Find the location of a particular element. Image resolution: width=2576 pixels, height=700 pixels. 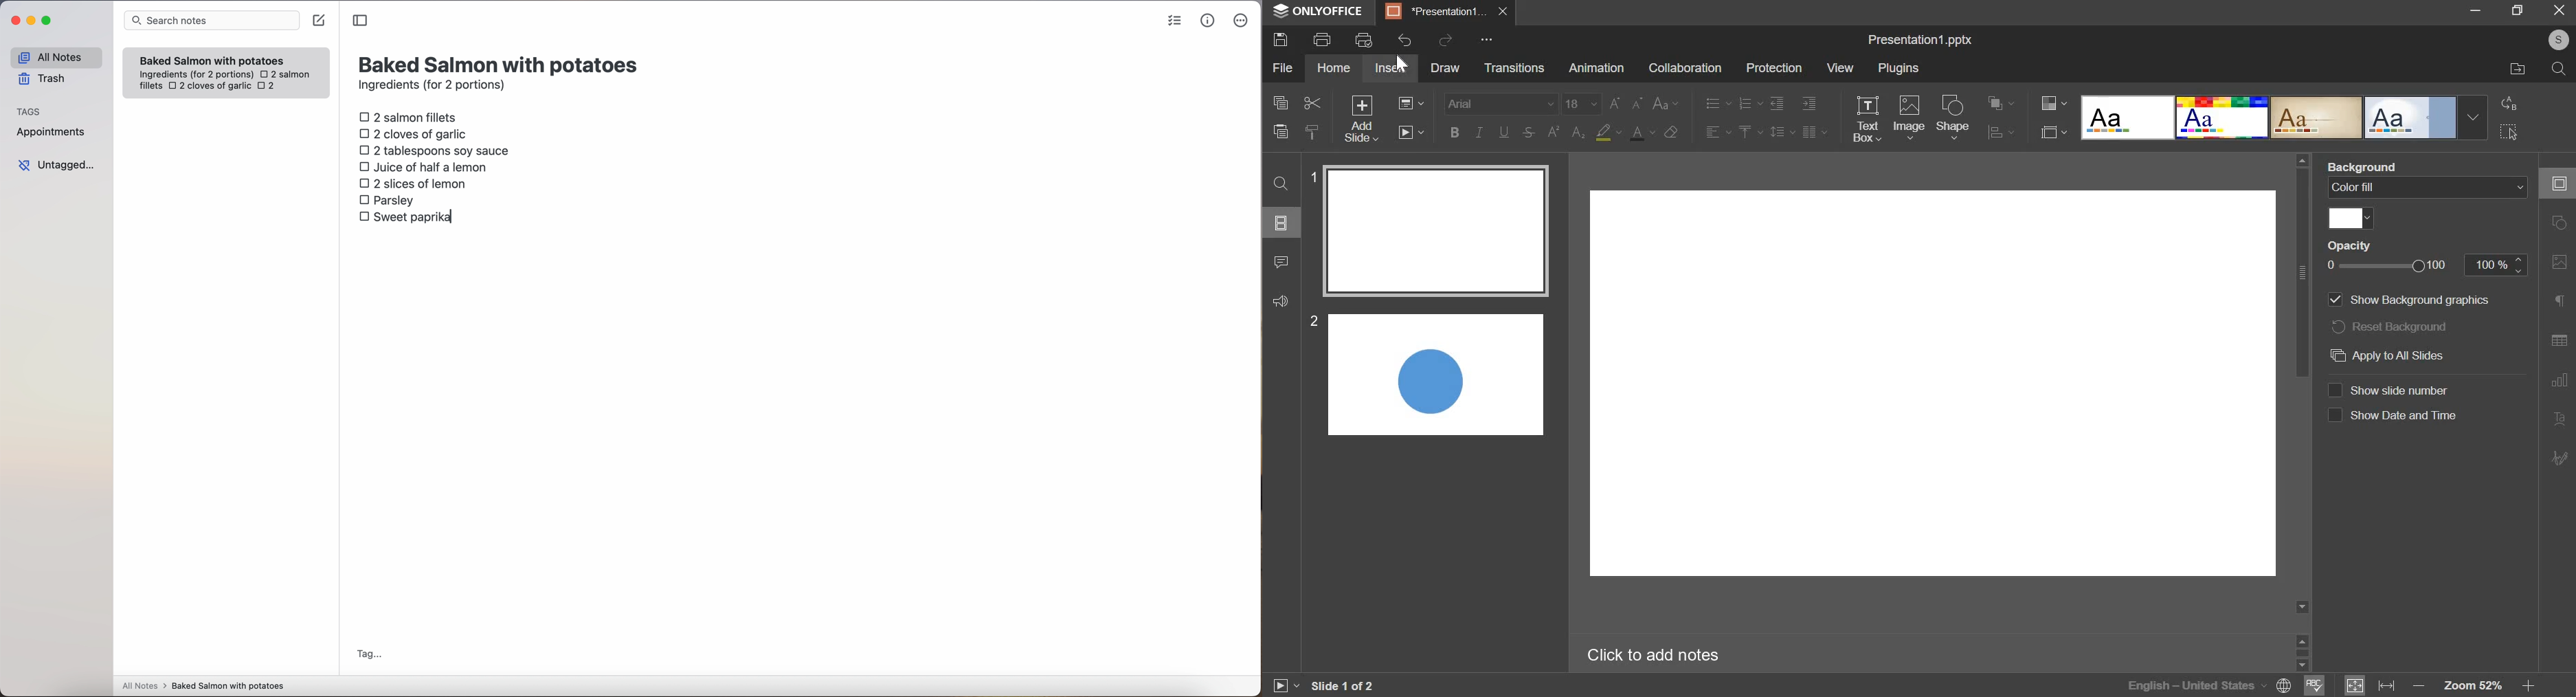

file is located at coordinates (1282, 67).